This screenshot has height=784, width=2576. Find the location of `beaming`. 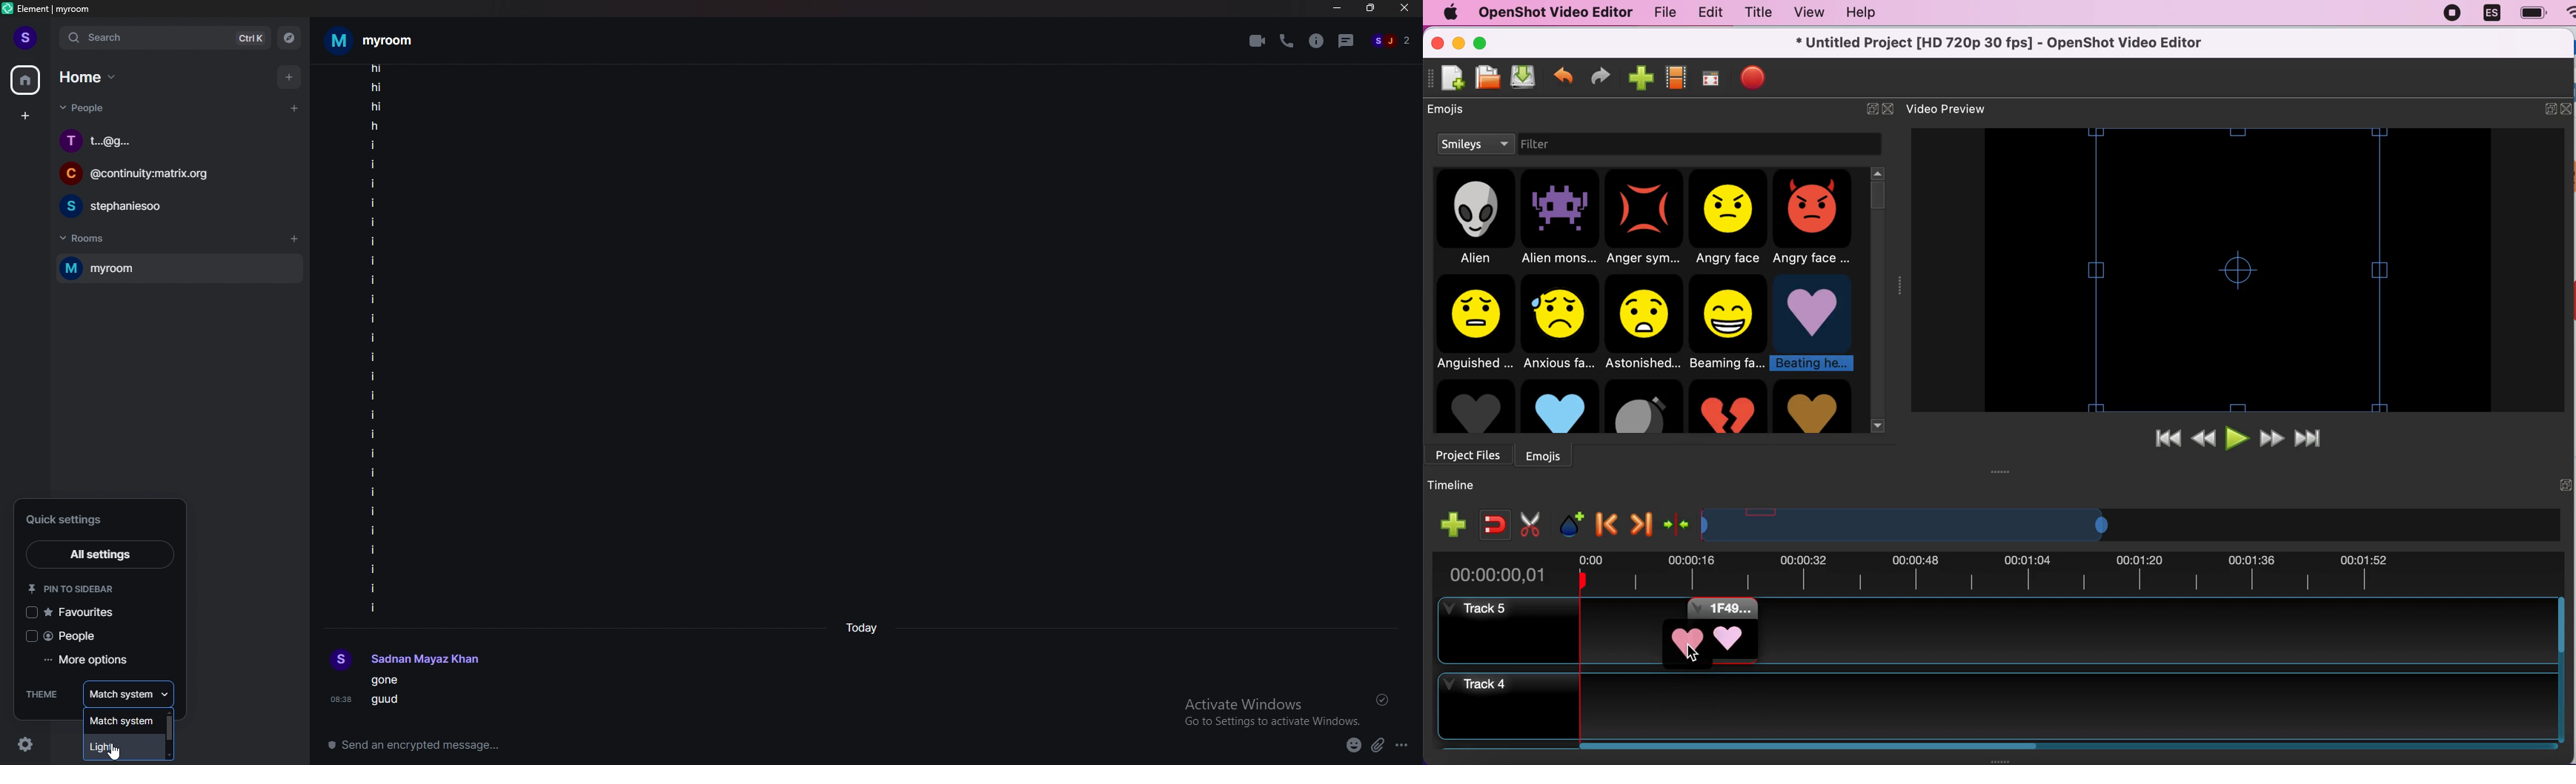

beaming is located at coordinates (1731, 323).